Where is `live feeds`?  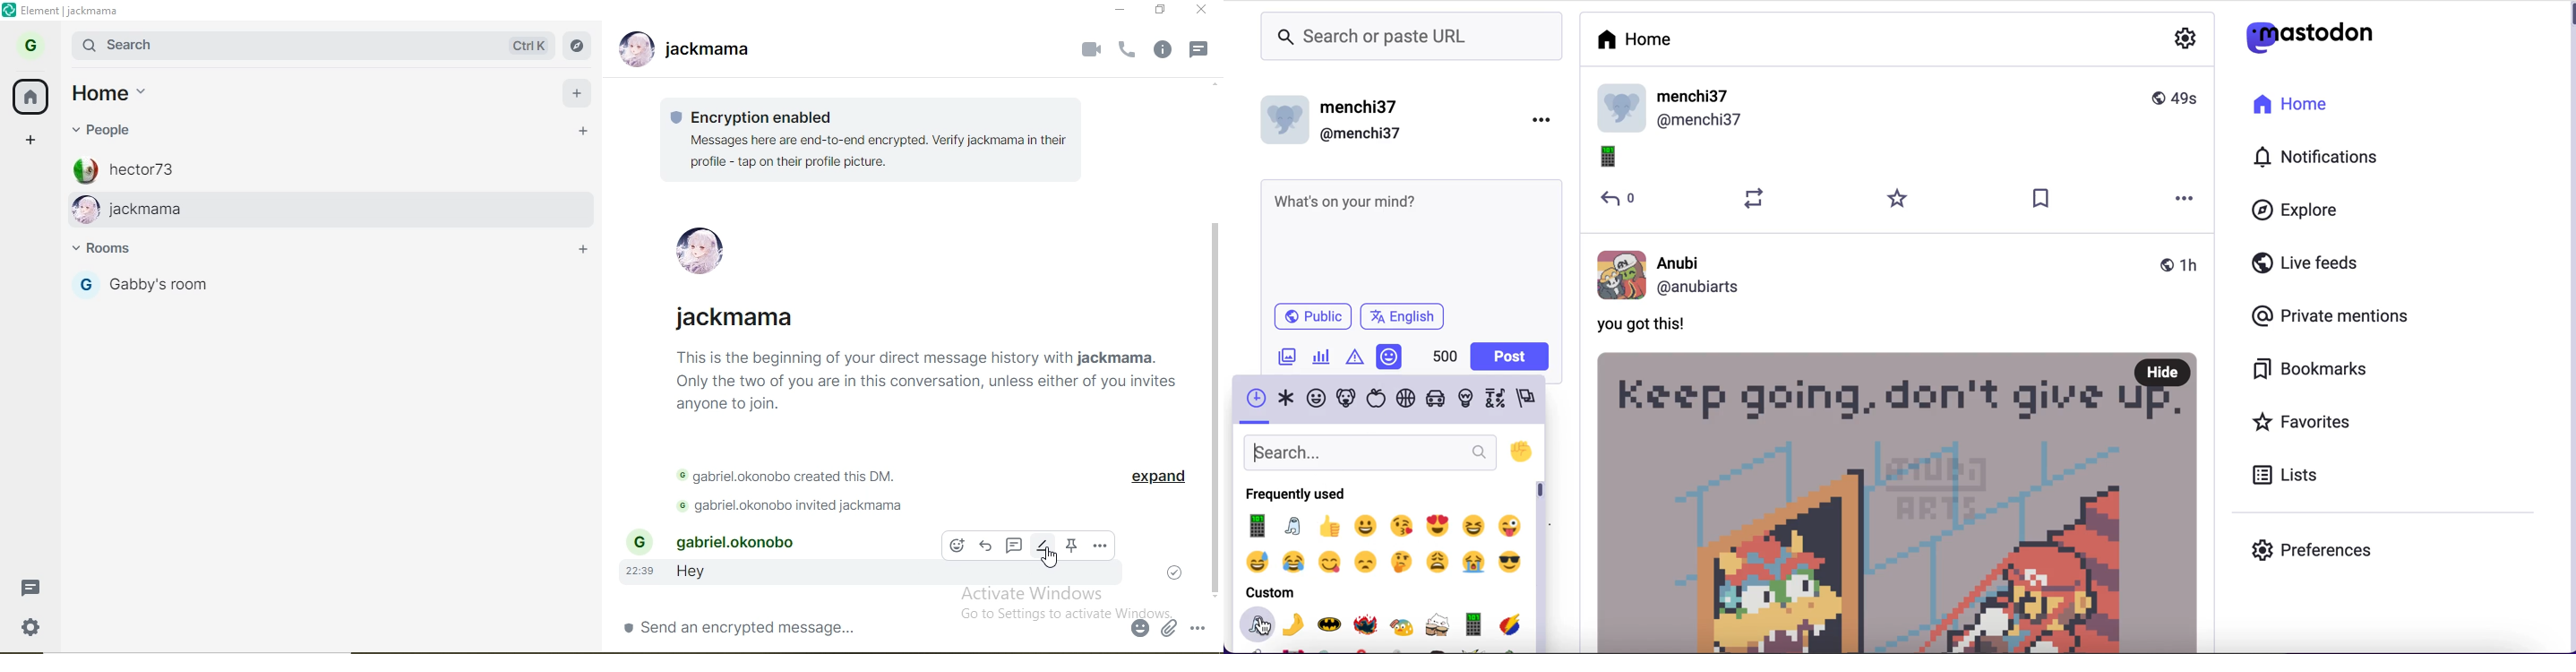 live feeds is located at coordinates (2305, 263).